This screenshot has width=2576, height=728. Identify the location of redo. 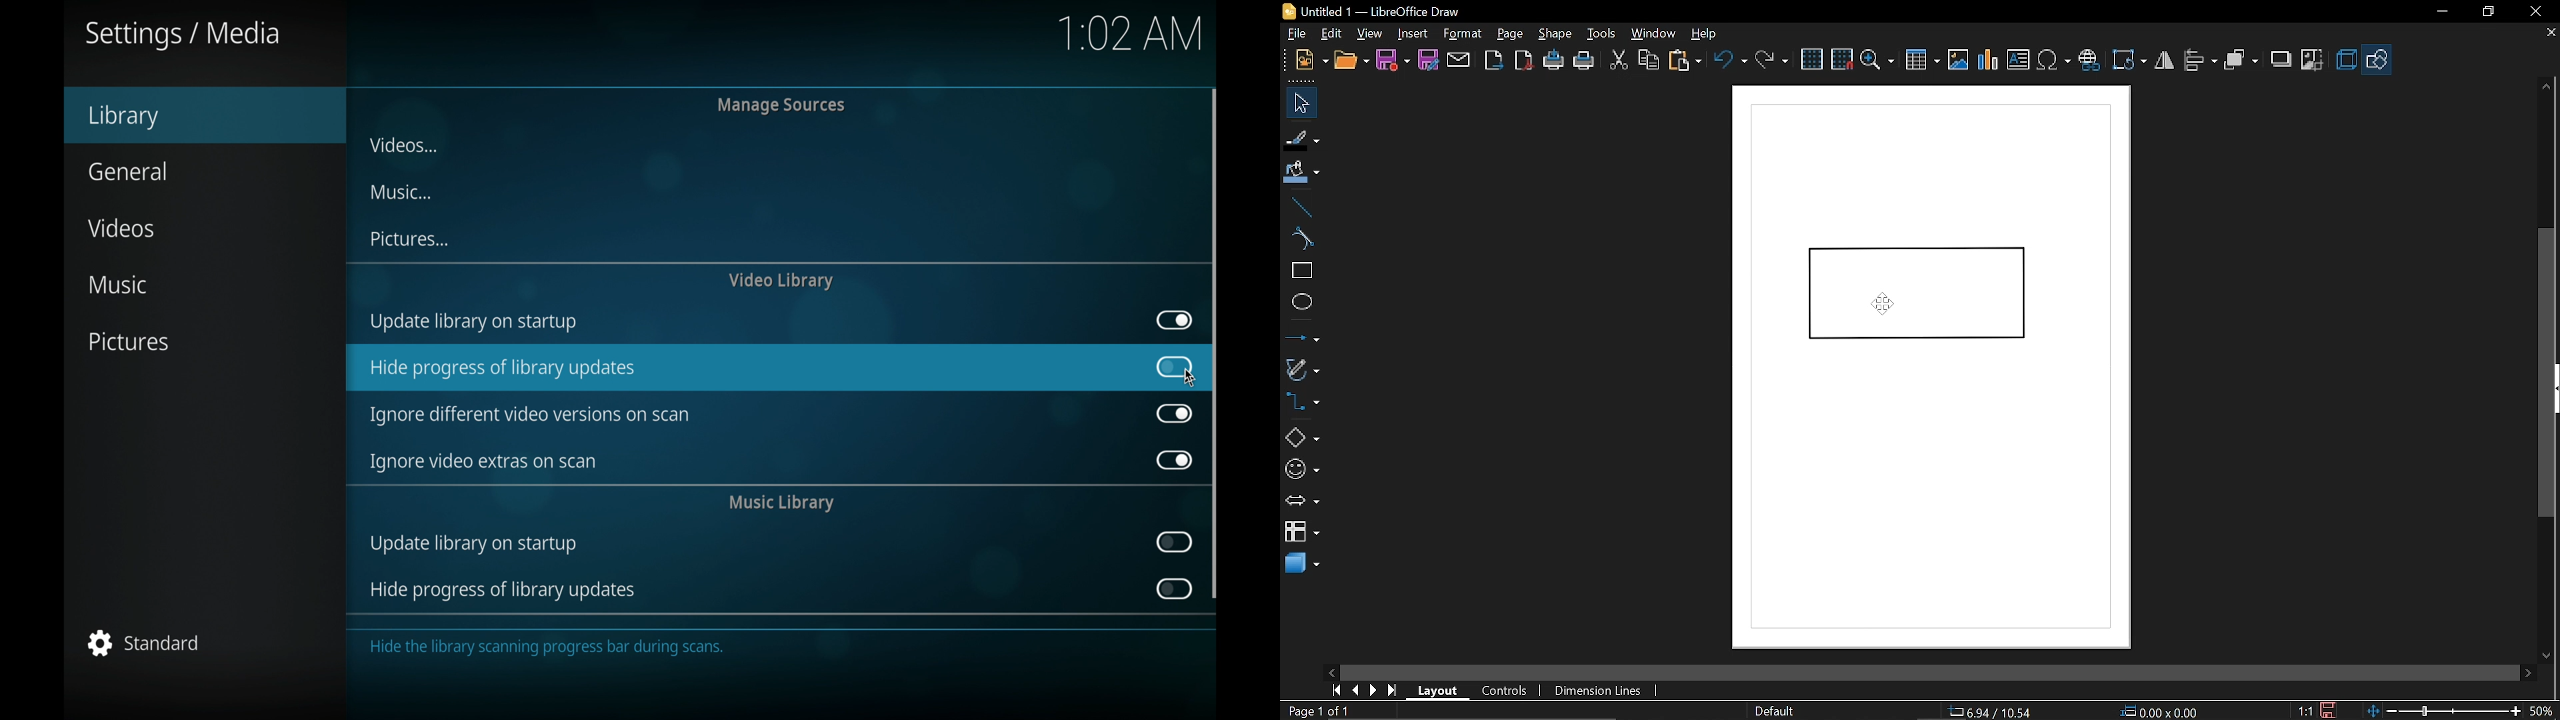
(1771, 62).